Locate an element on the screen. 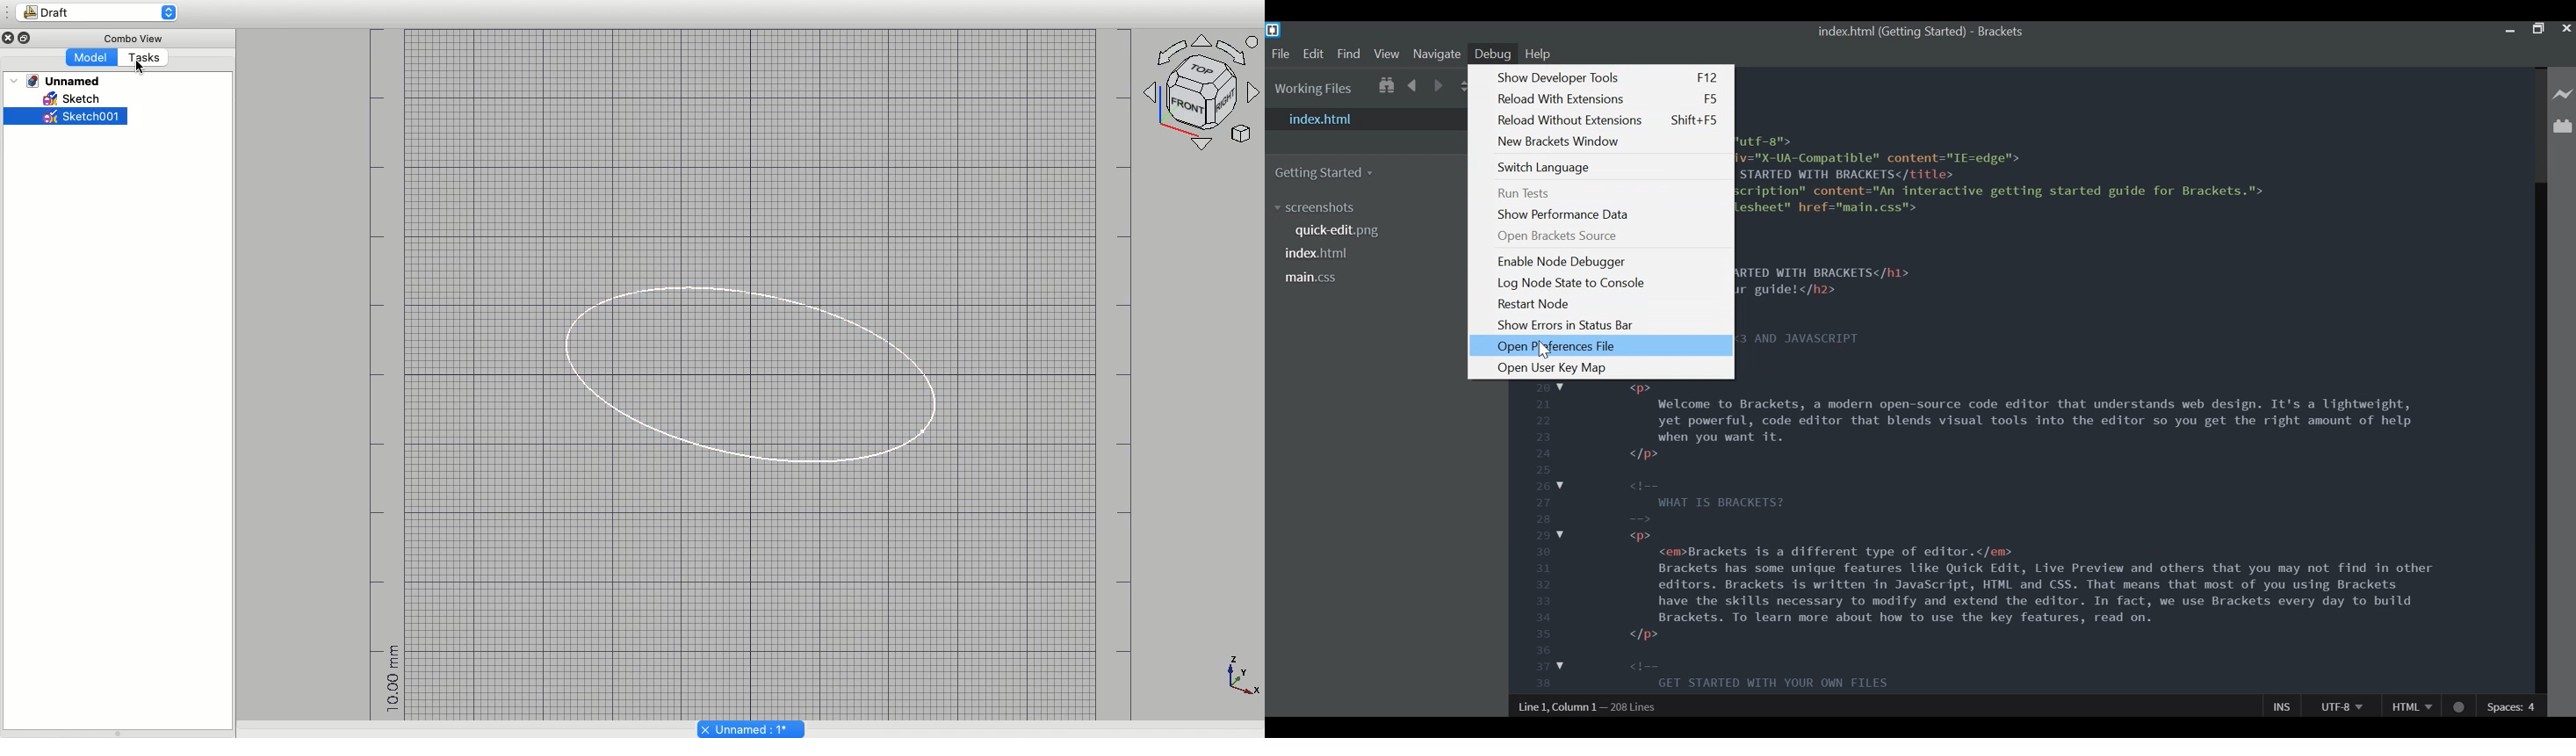 The image size is (2576, 756). No Linter Available for HTML is located at coordinates (2459, 706).